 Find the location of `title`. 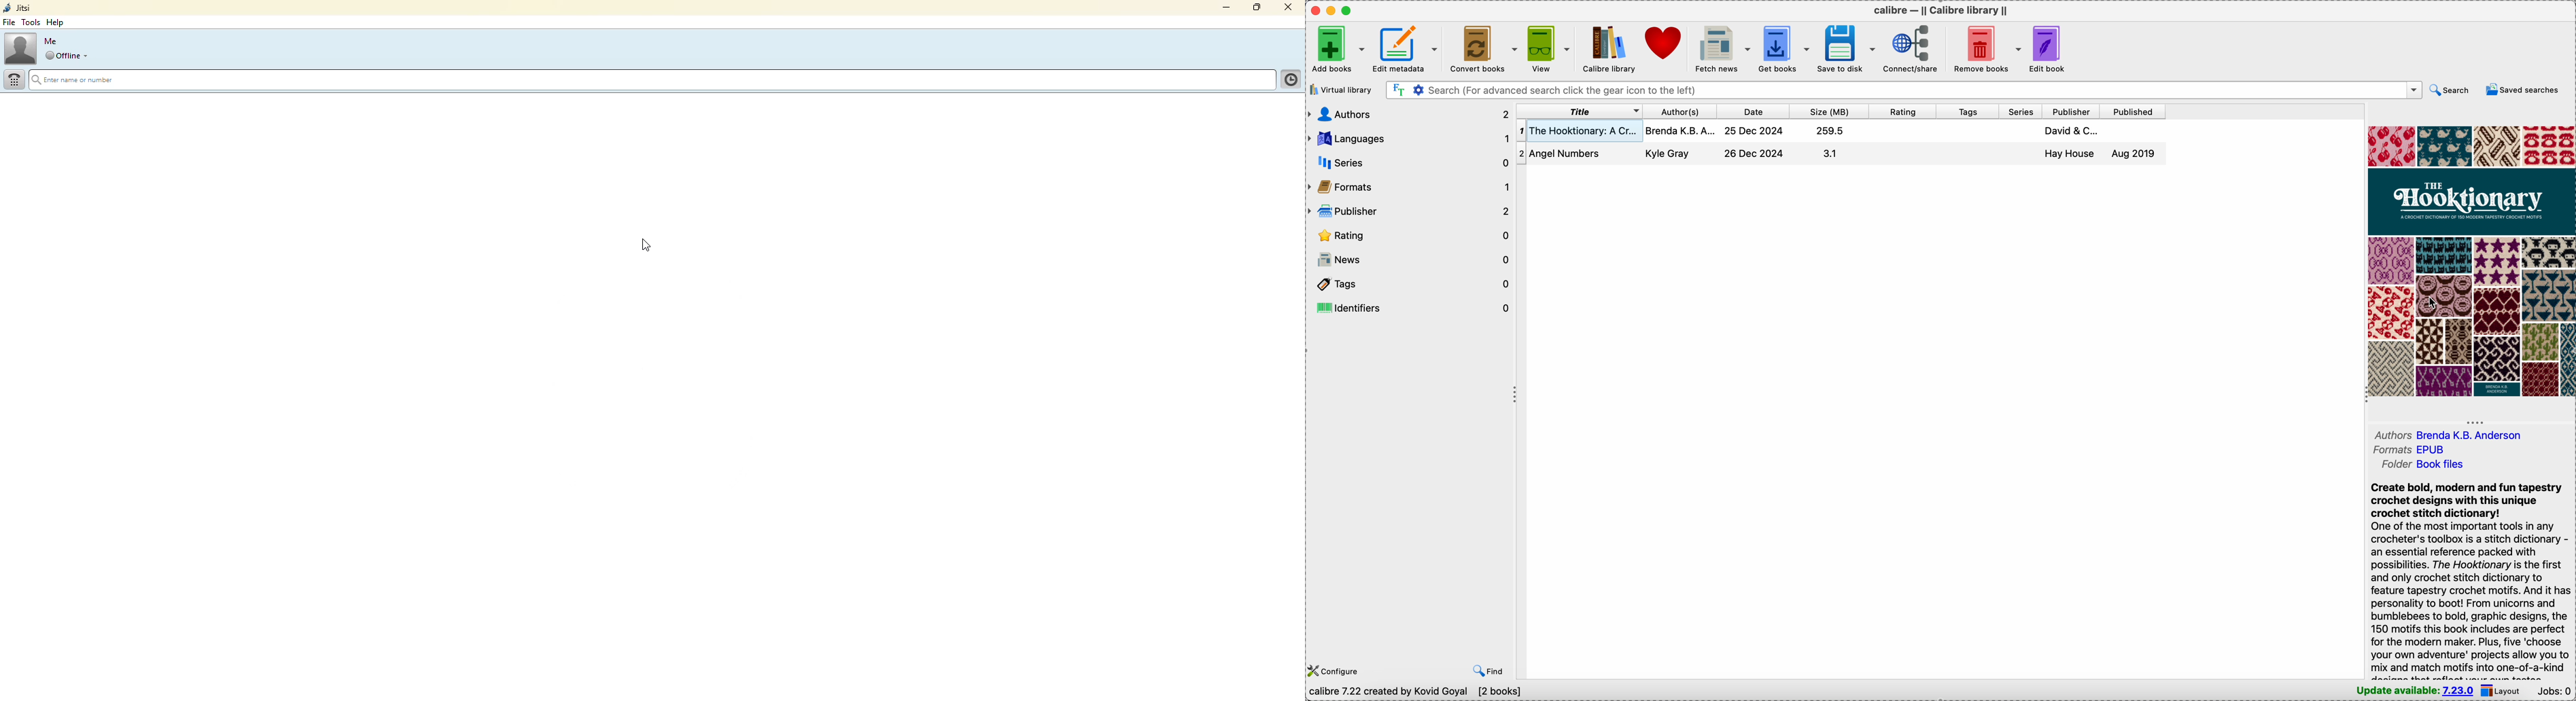

title is located at coordinates (1583, 111).